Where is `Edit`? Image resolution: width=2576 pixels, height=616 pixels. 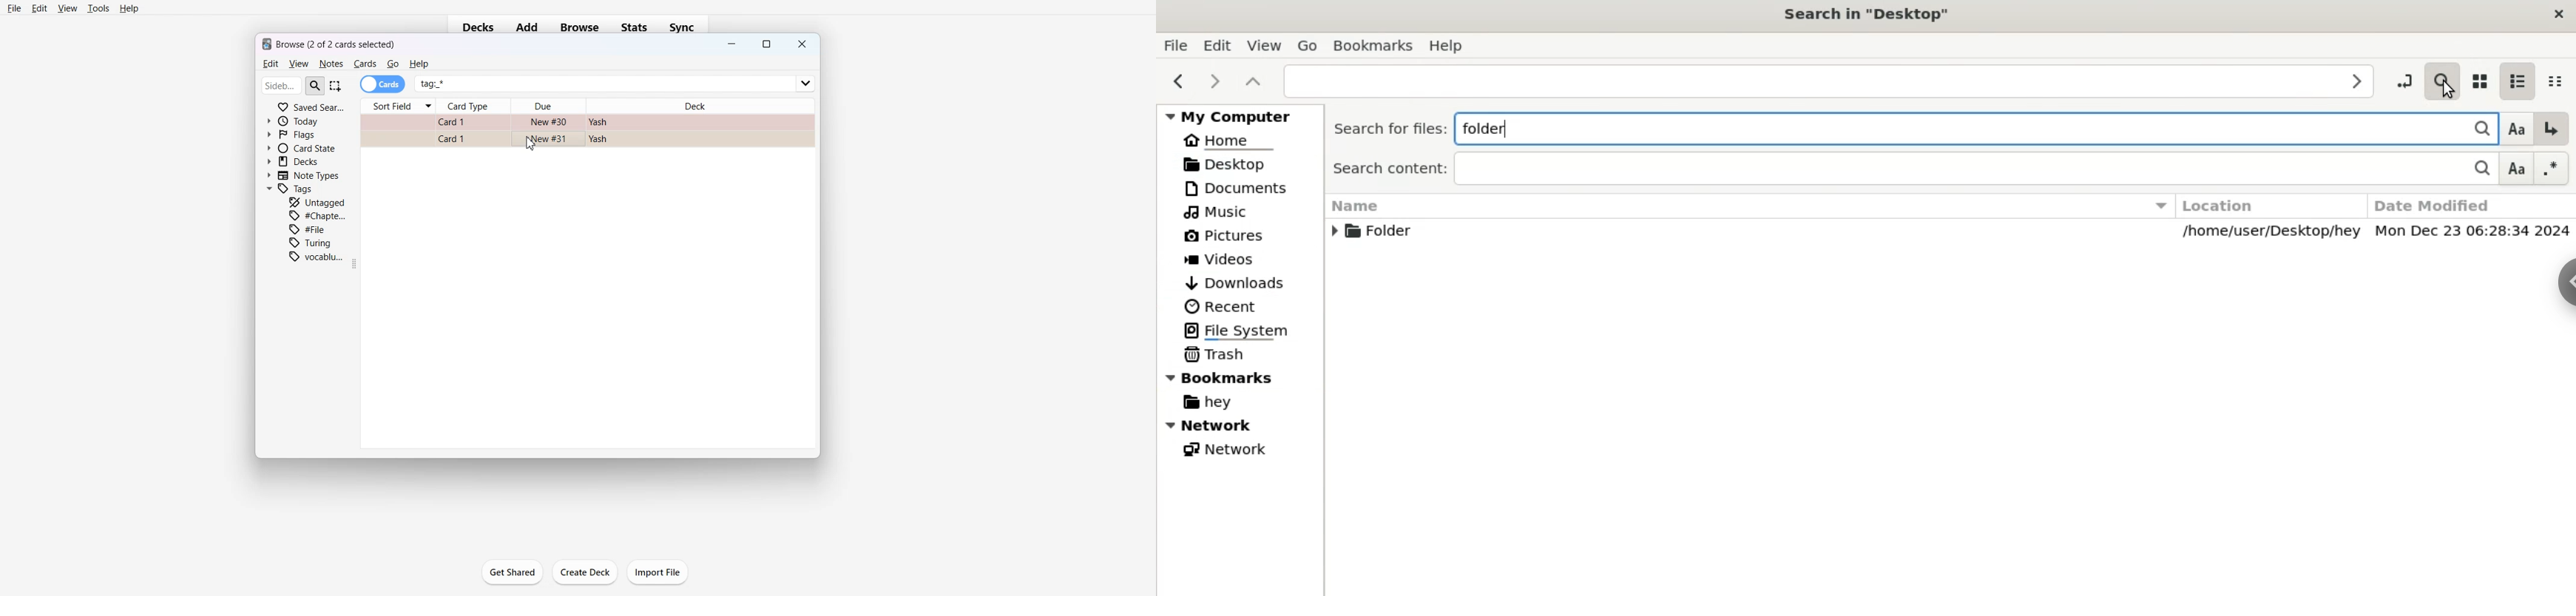
Edit is located at coordinates (40, 8).